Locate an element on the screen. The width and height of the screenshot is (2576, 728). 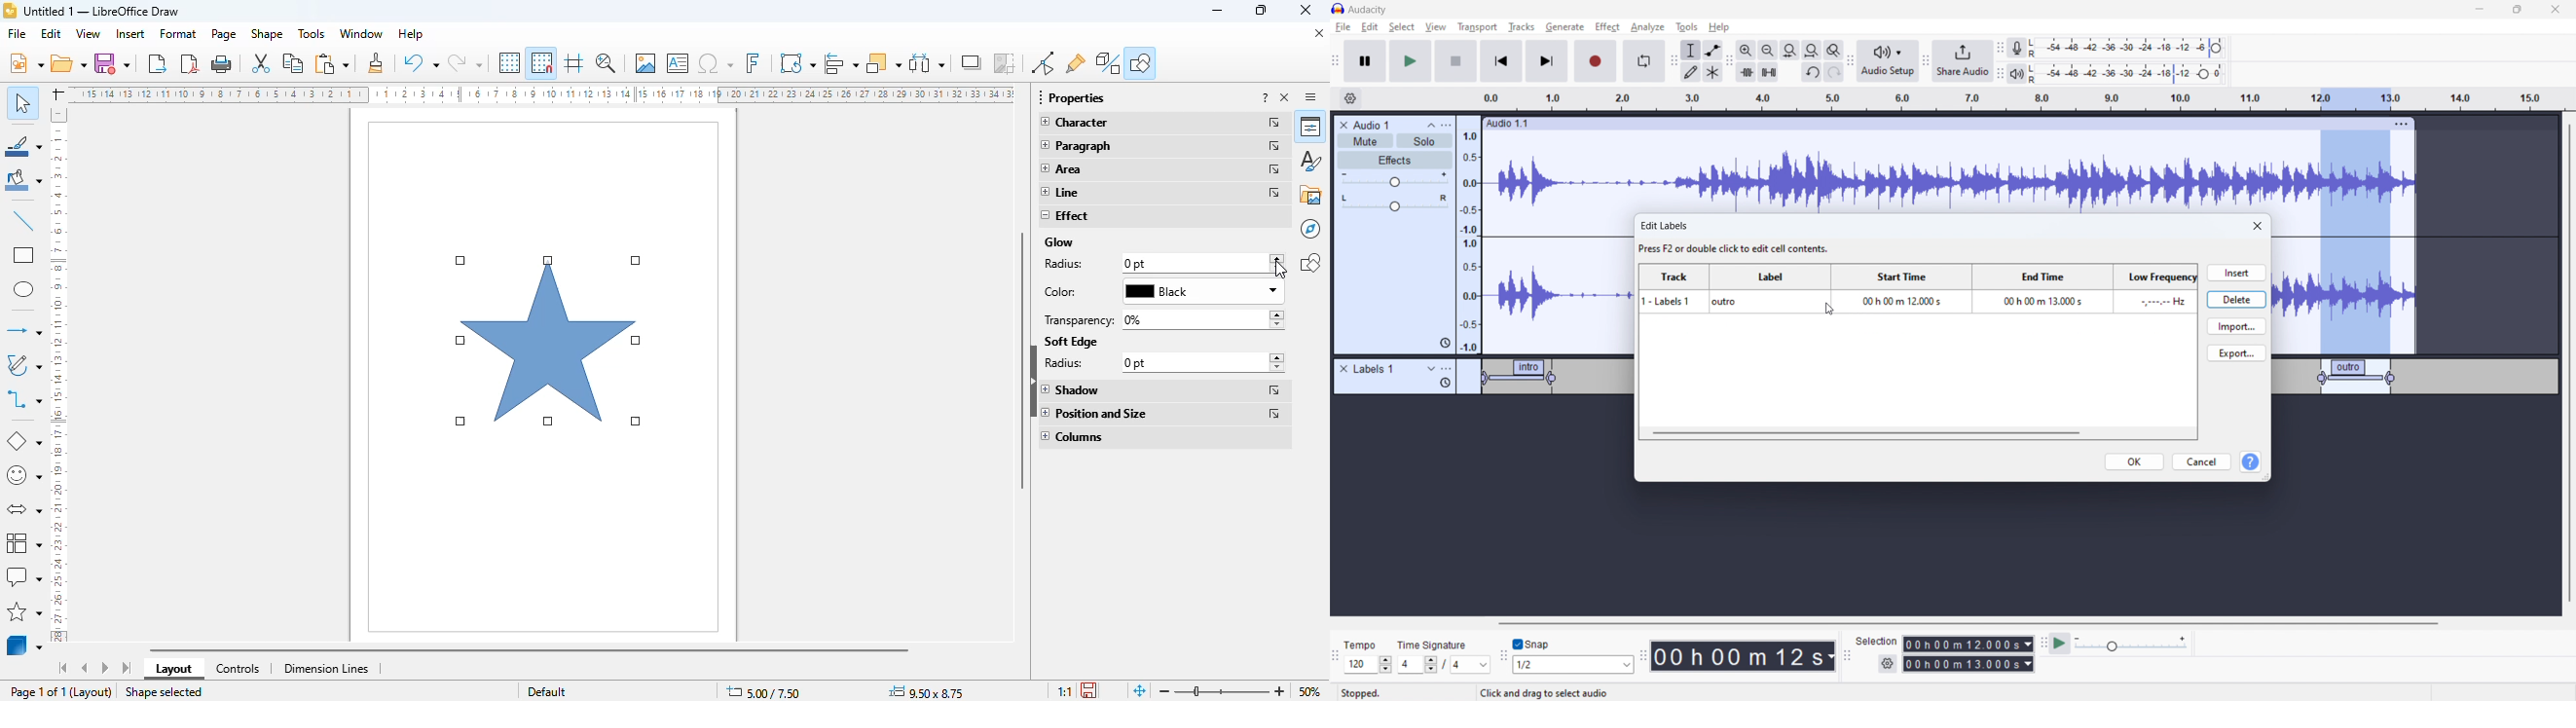
selection start time is located at coordinates (1969, 643).